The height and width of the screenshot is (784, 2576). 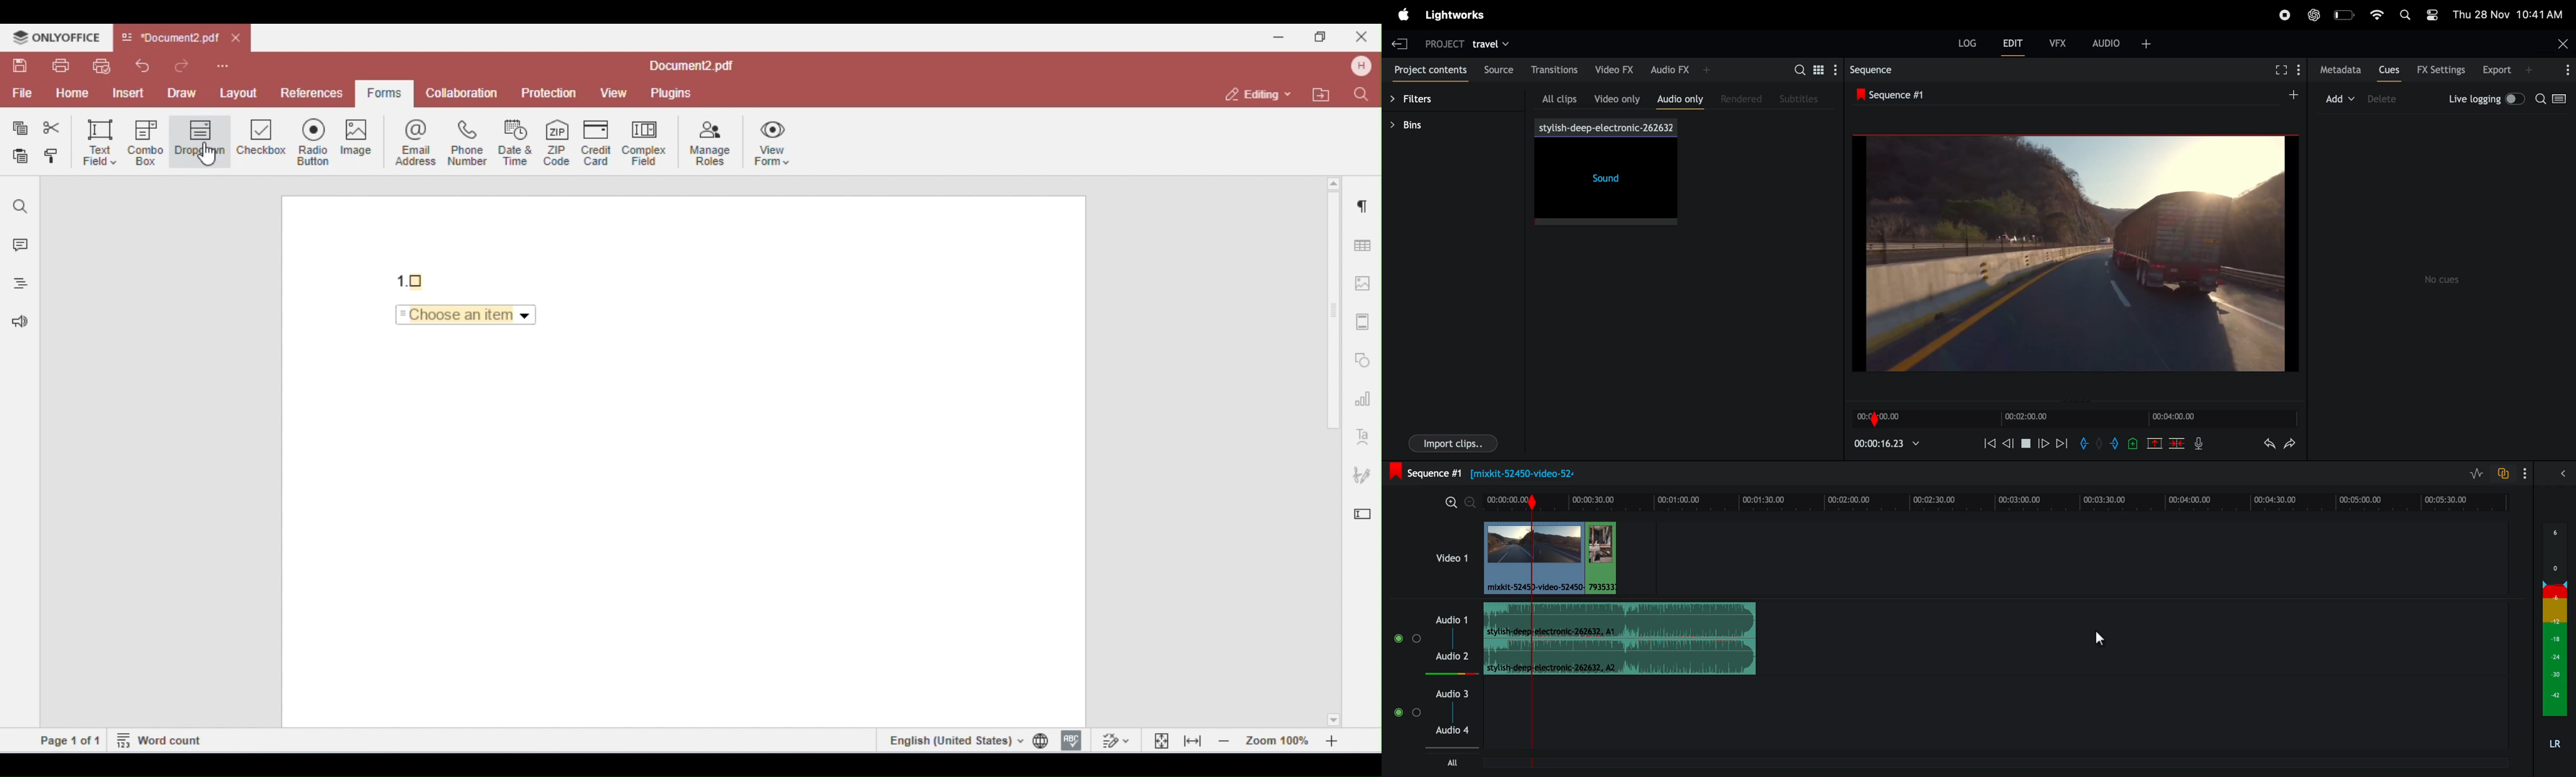 I want to click on light works menu, so click(x=1457, y=17).